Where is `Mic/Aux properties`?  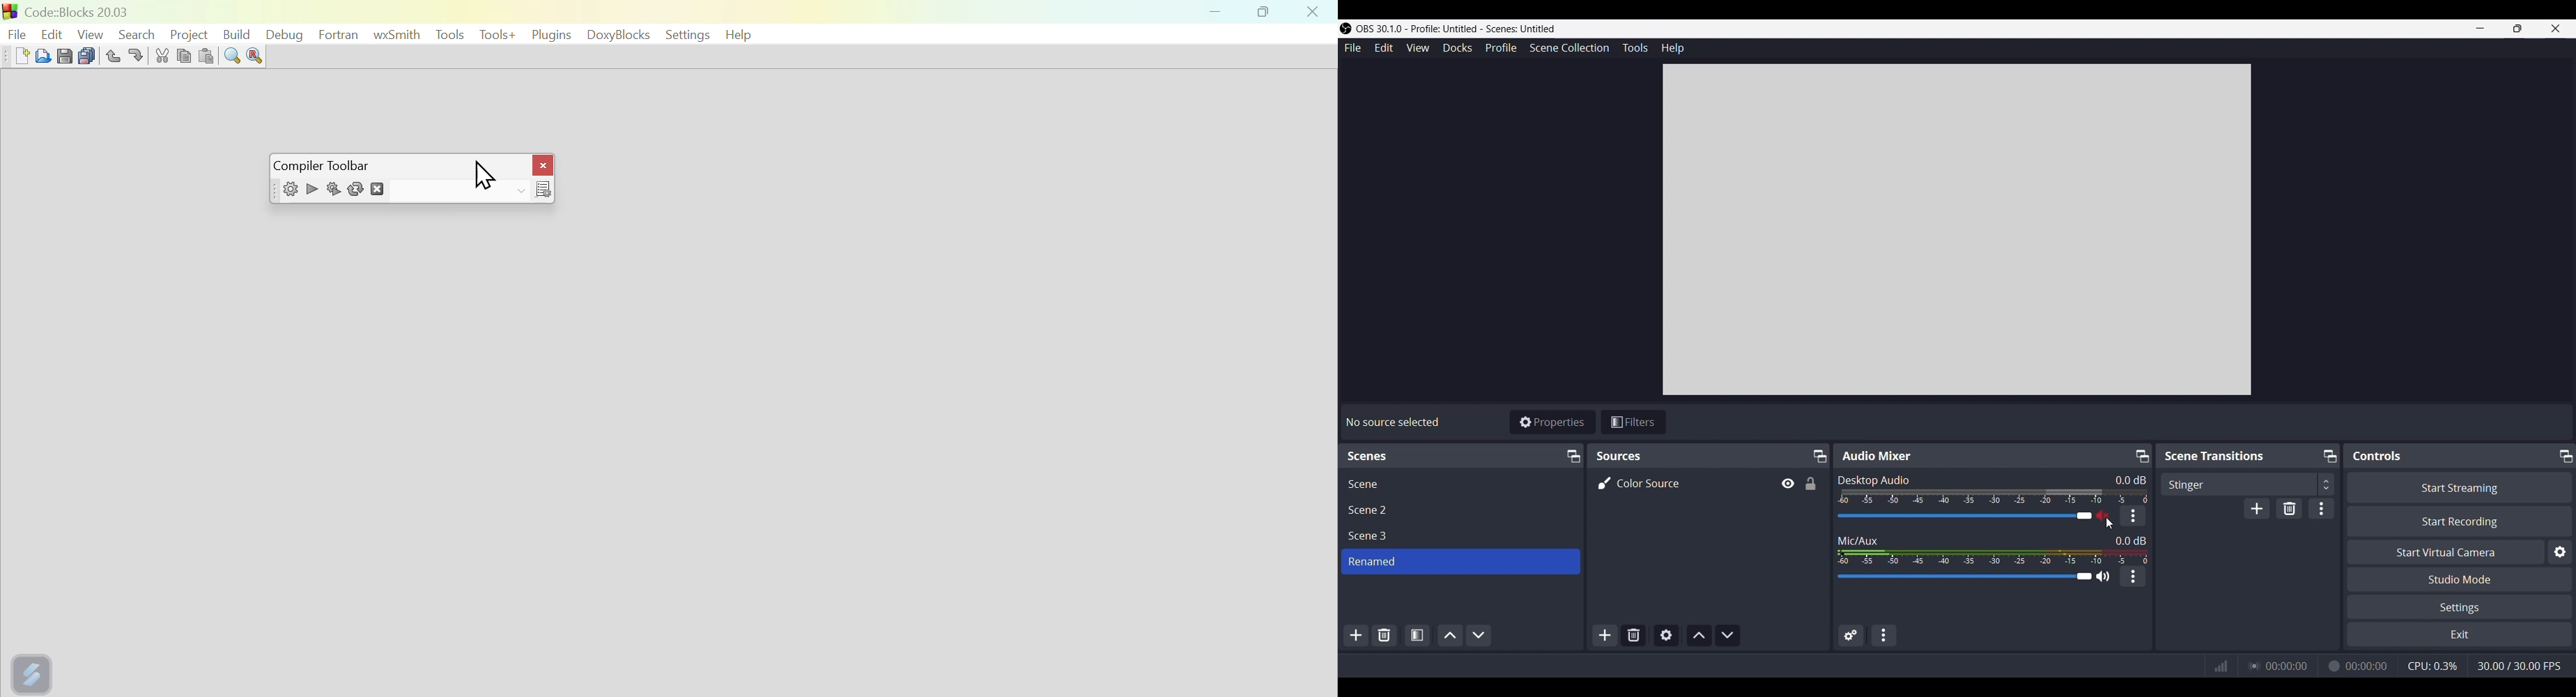
Mic/Aux properties is located at coordinates (2133, 576).